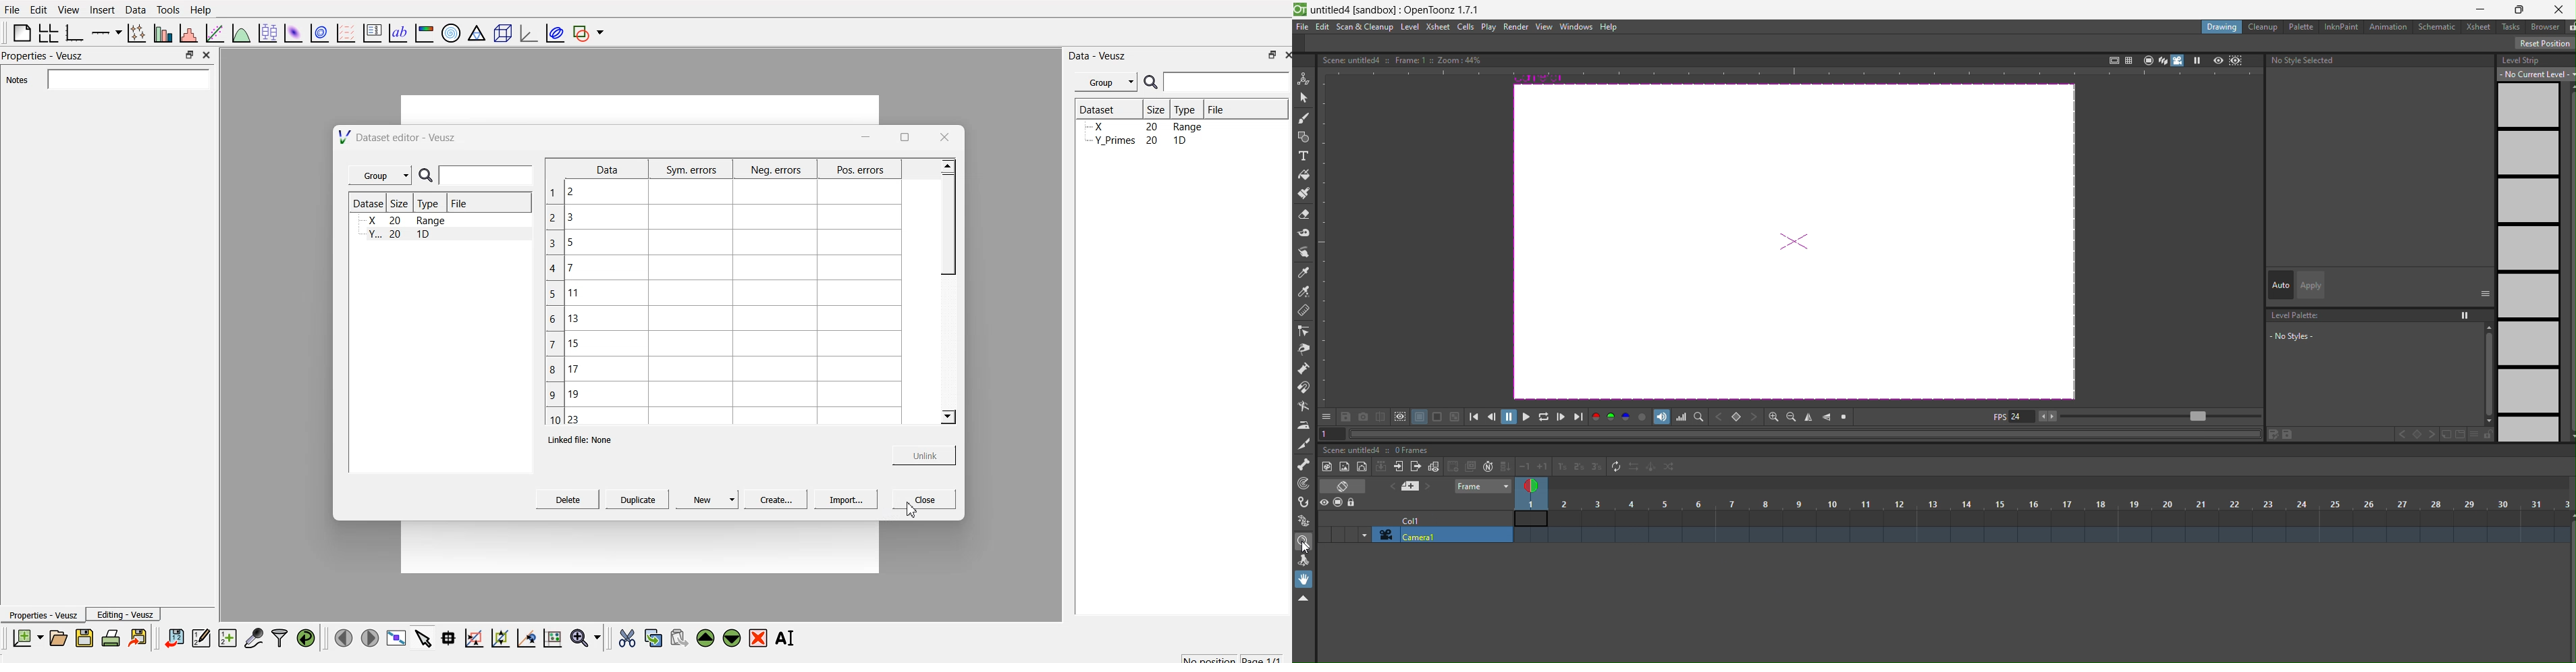 The image size is (2576, 672). I want to click on , so click(1652, 468).